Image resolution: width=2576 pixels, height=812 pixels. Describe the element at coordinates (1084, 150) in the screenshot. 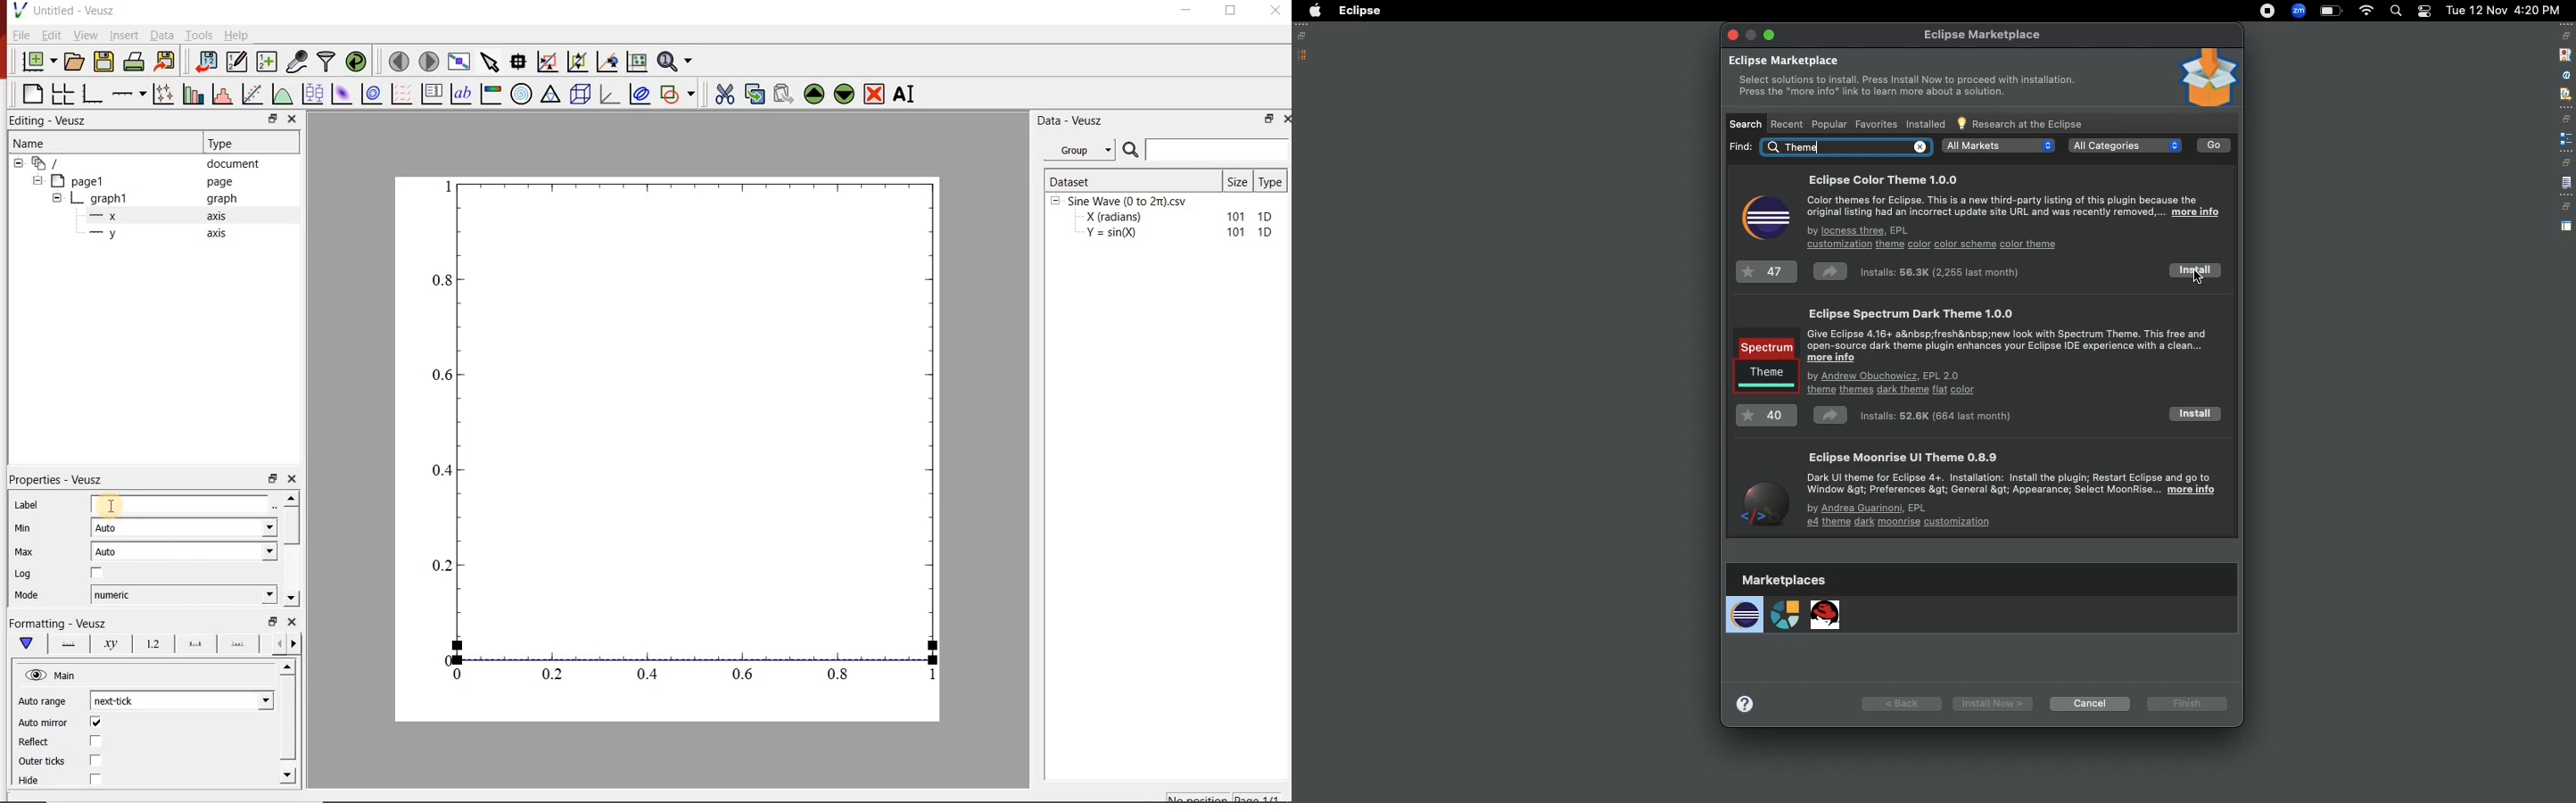

I see `Group` at that location.